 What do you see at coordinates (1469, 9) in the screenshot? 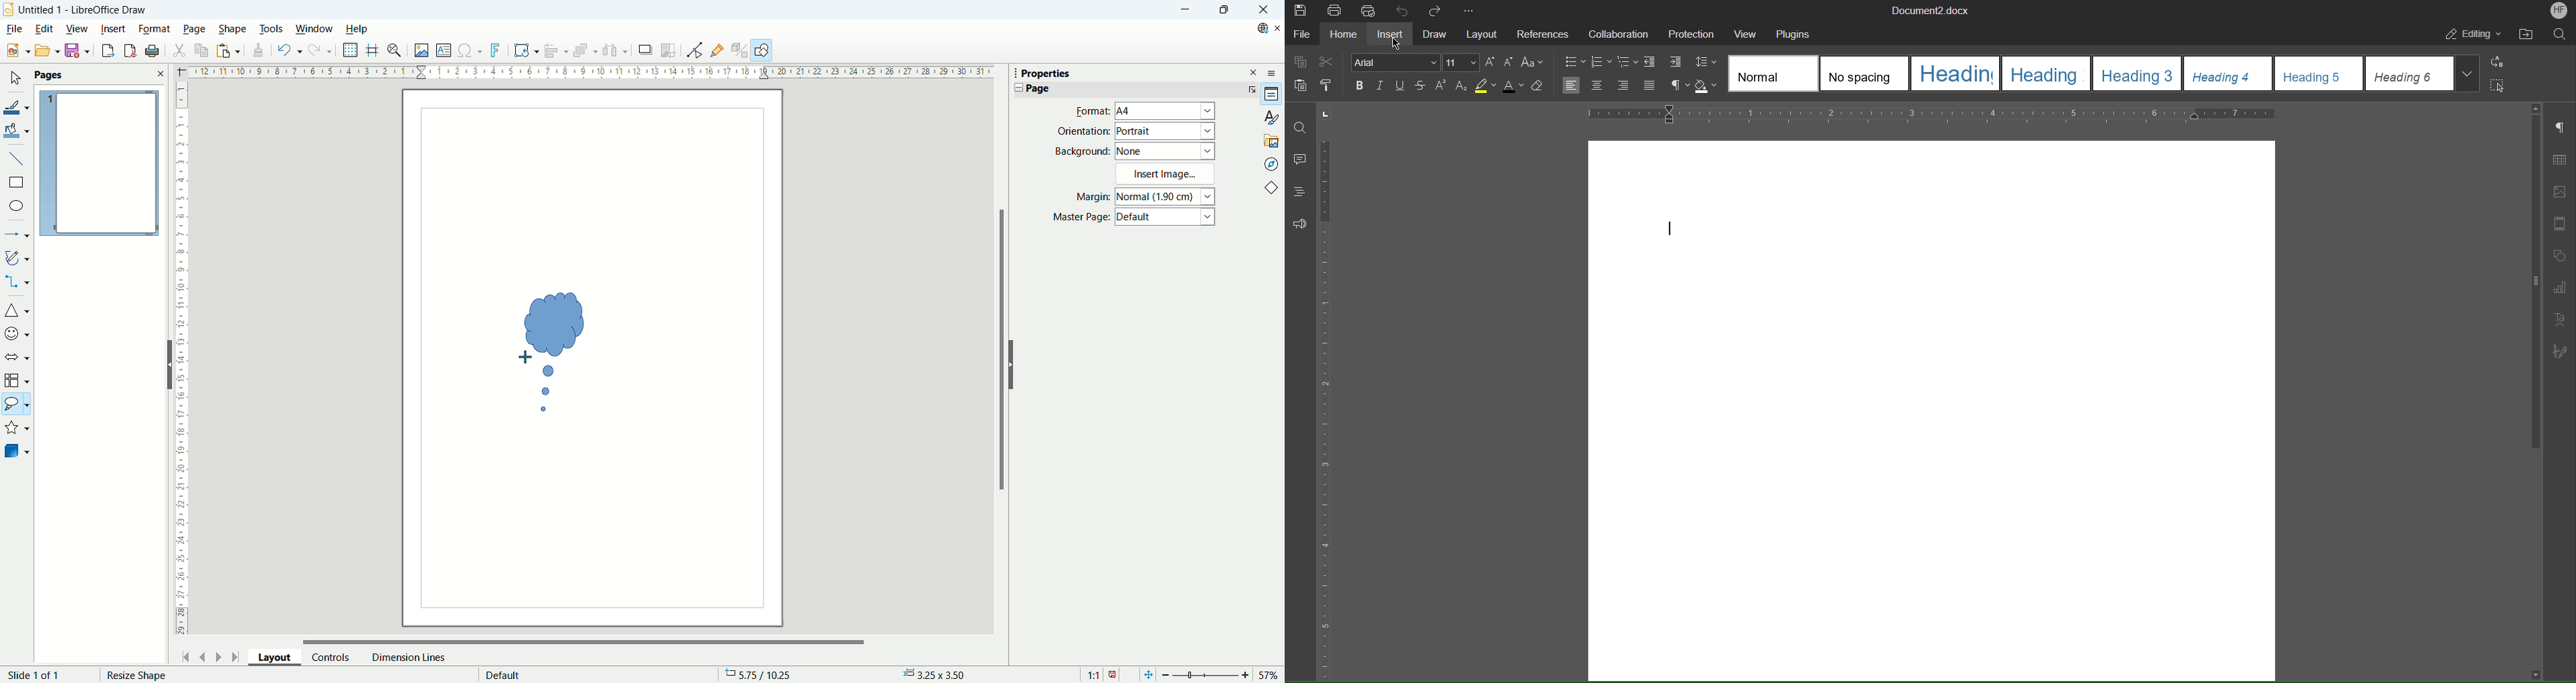
I see `More` at bounding box center [1469, 9].